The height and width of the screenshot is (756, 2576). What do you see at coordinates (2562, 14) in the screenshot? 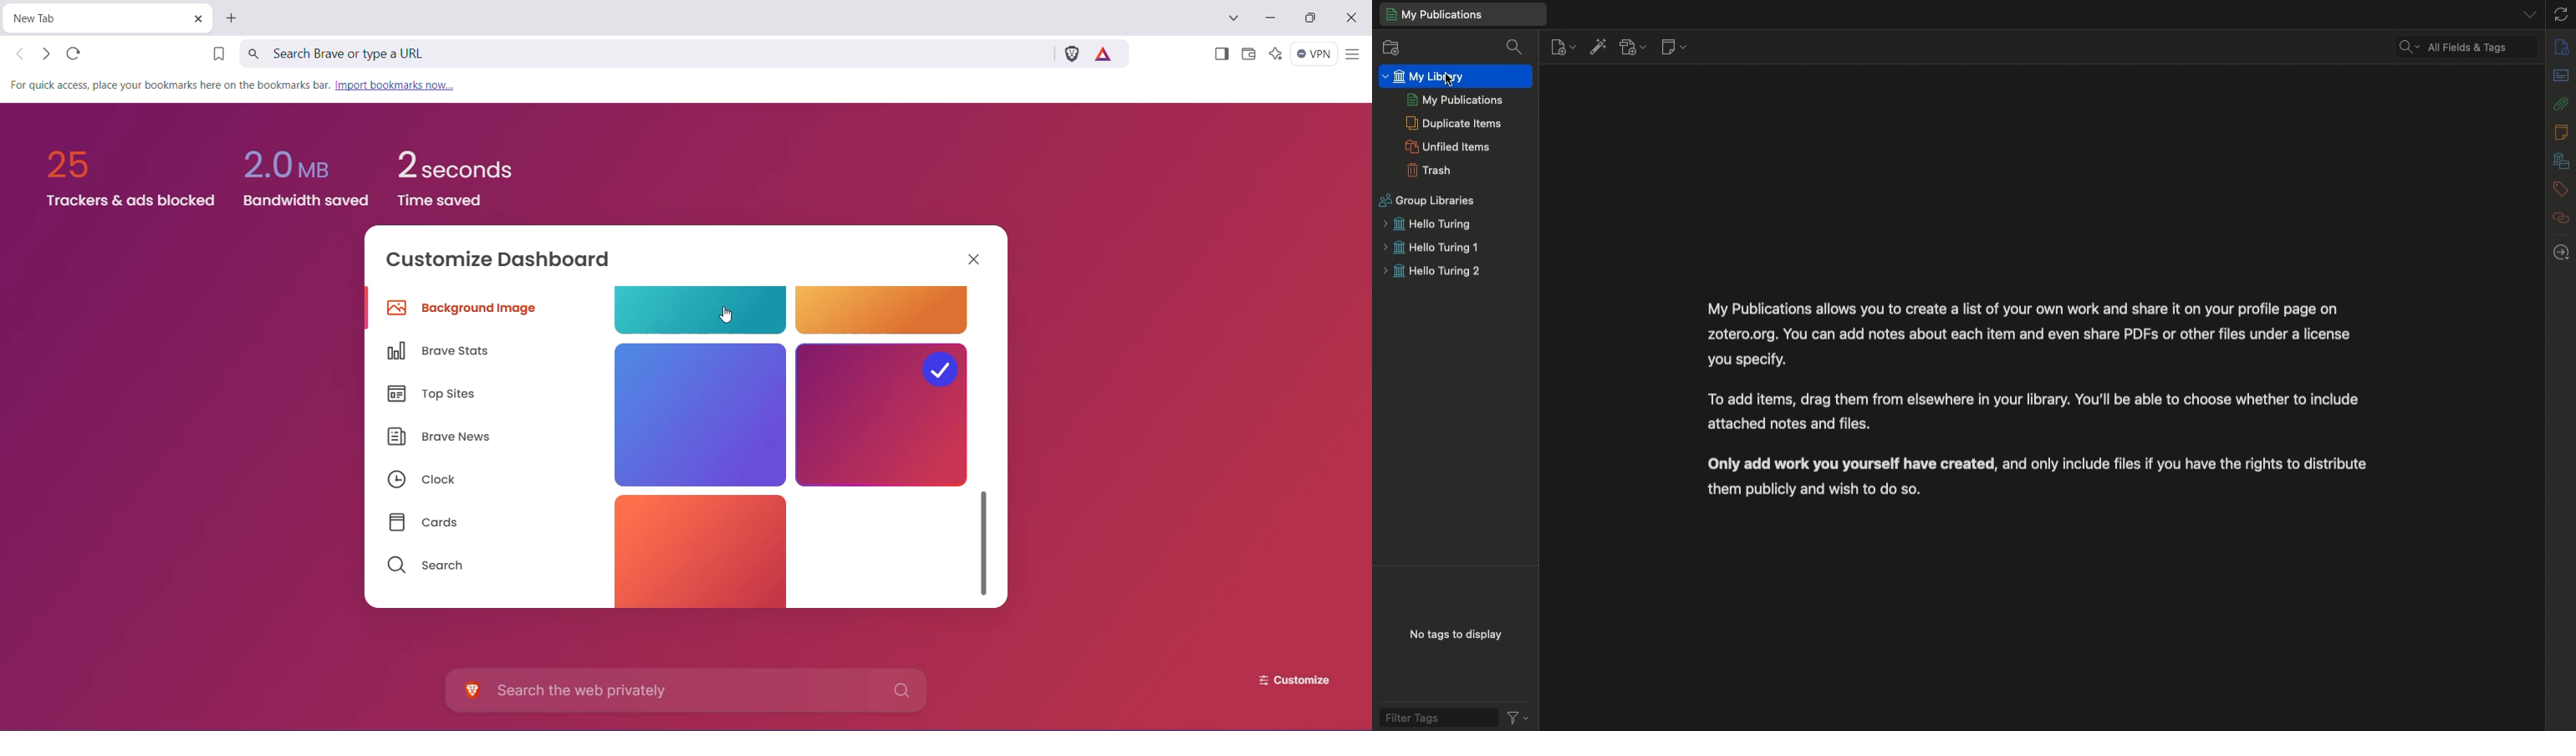
I see `Sync` at bounding box center [2562, 14].